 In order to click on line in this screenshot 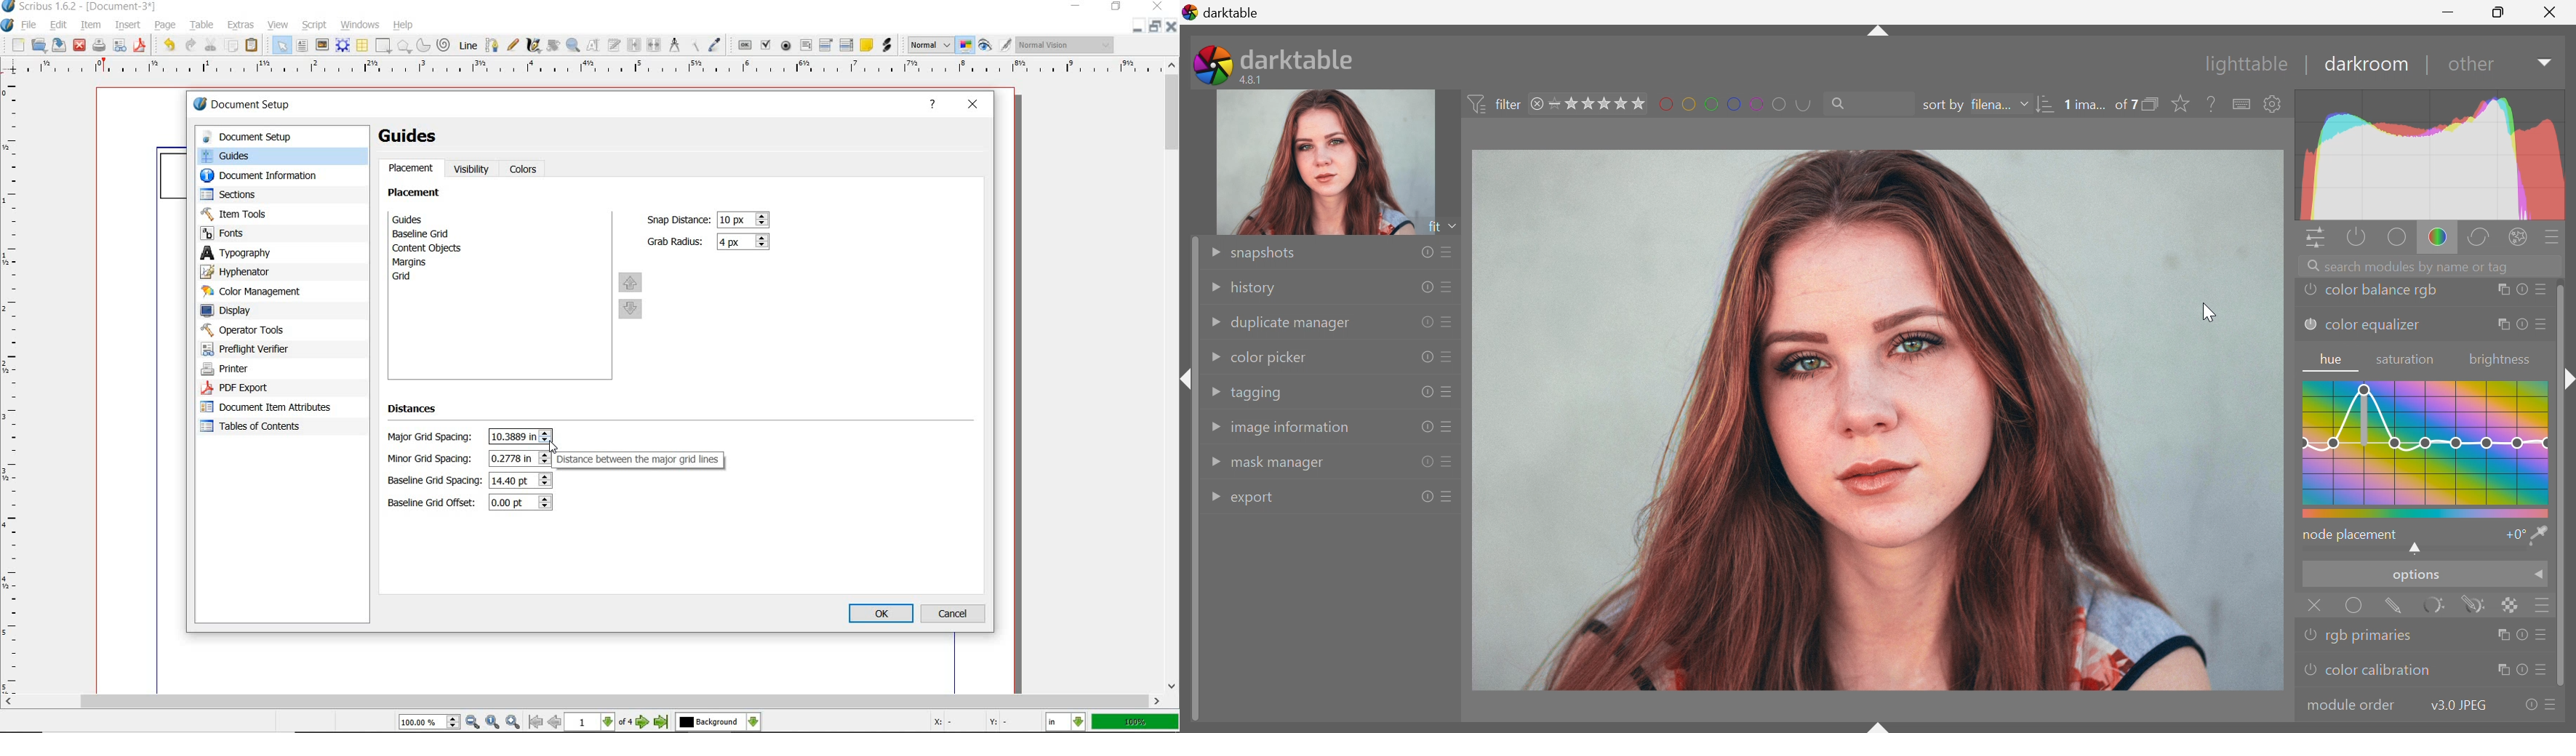, I will do `click(468, 44)`.